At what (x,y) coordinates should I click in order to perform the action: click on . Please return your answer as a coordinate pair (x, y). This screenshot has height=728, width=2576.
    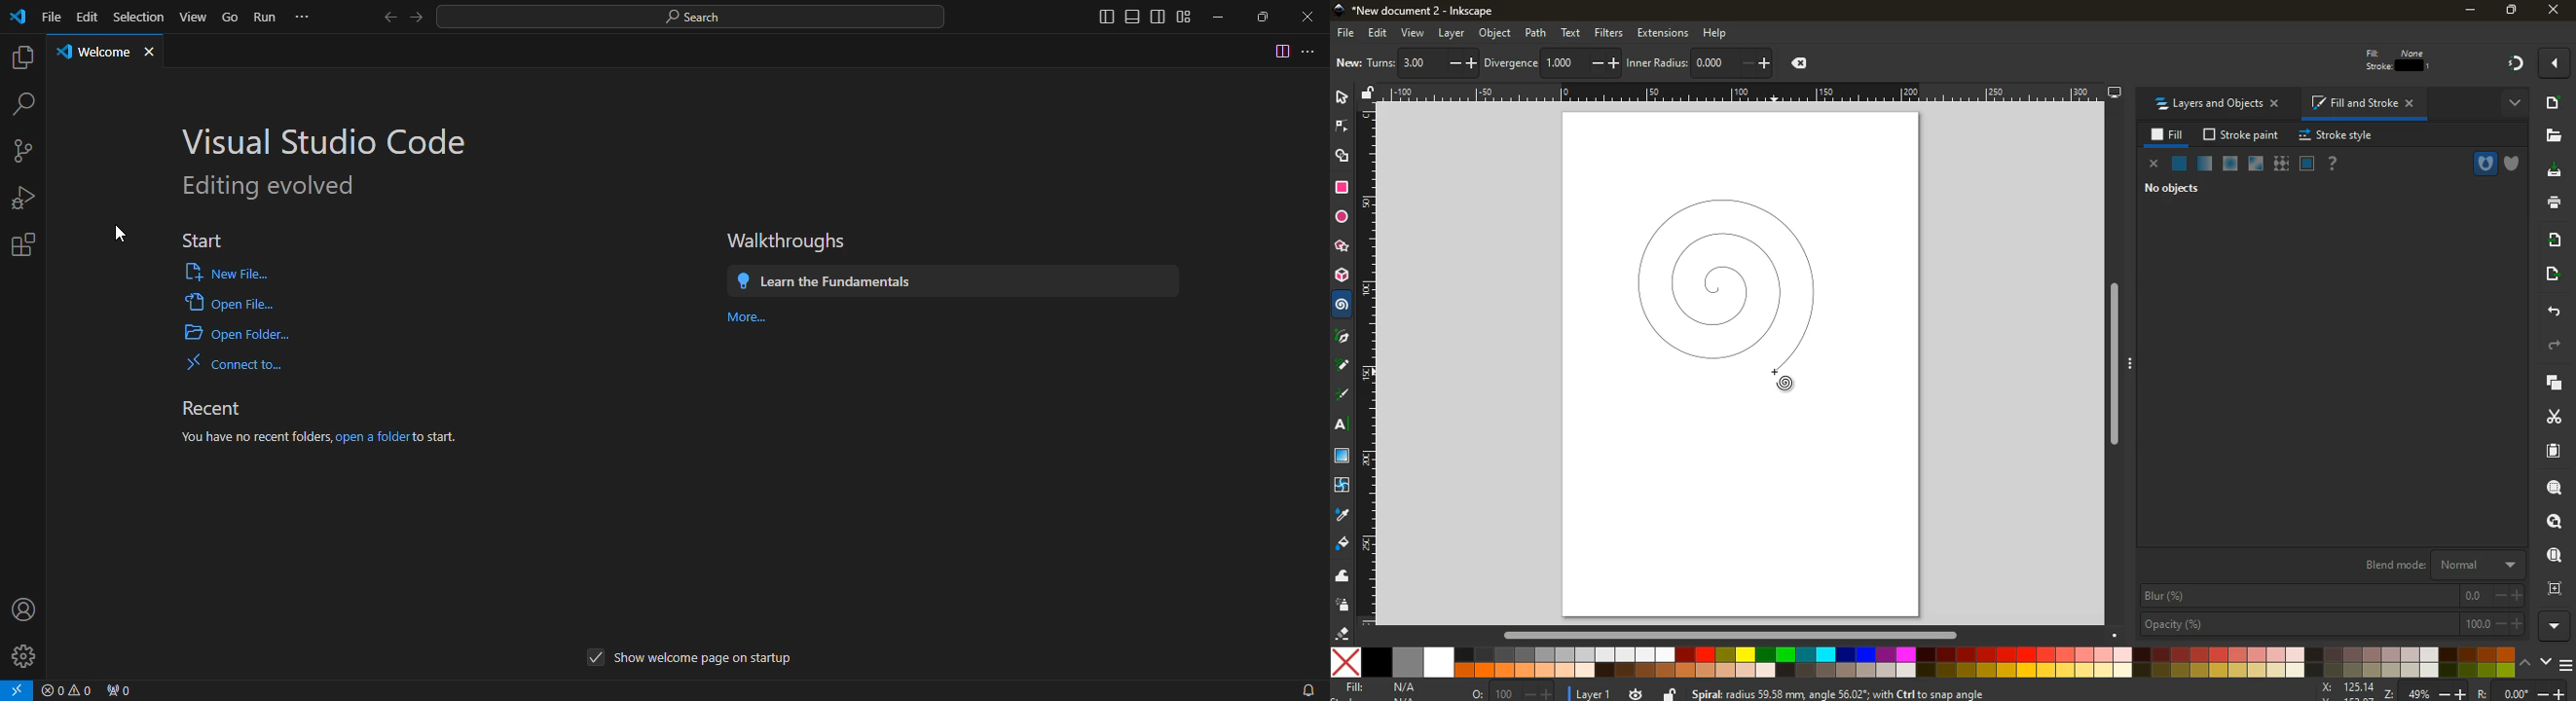
    Looking at the image, I should click on (1344, 337).